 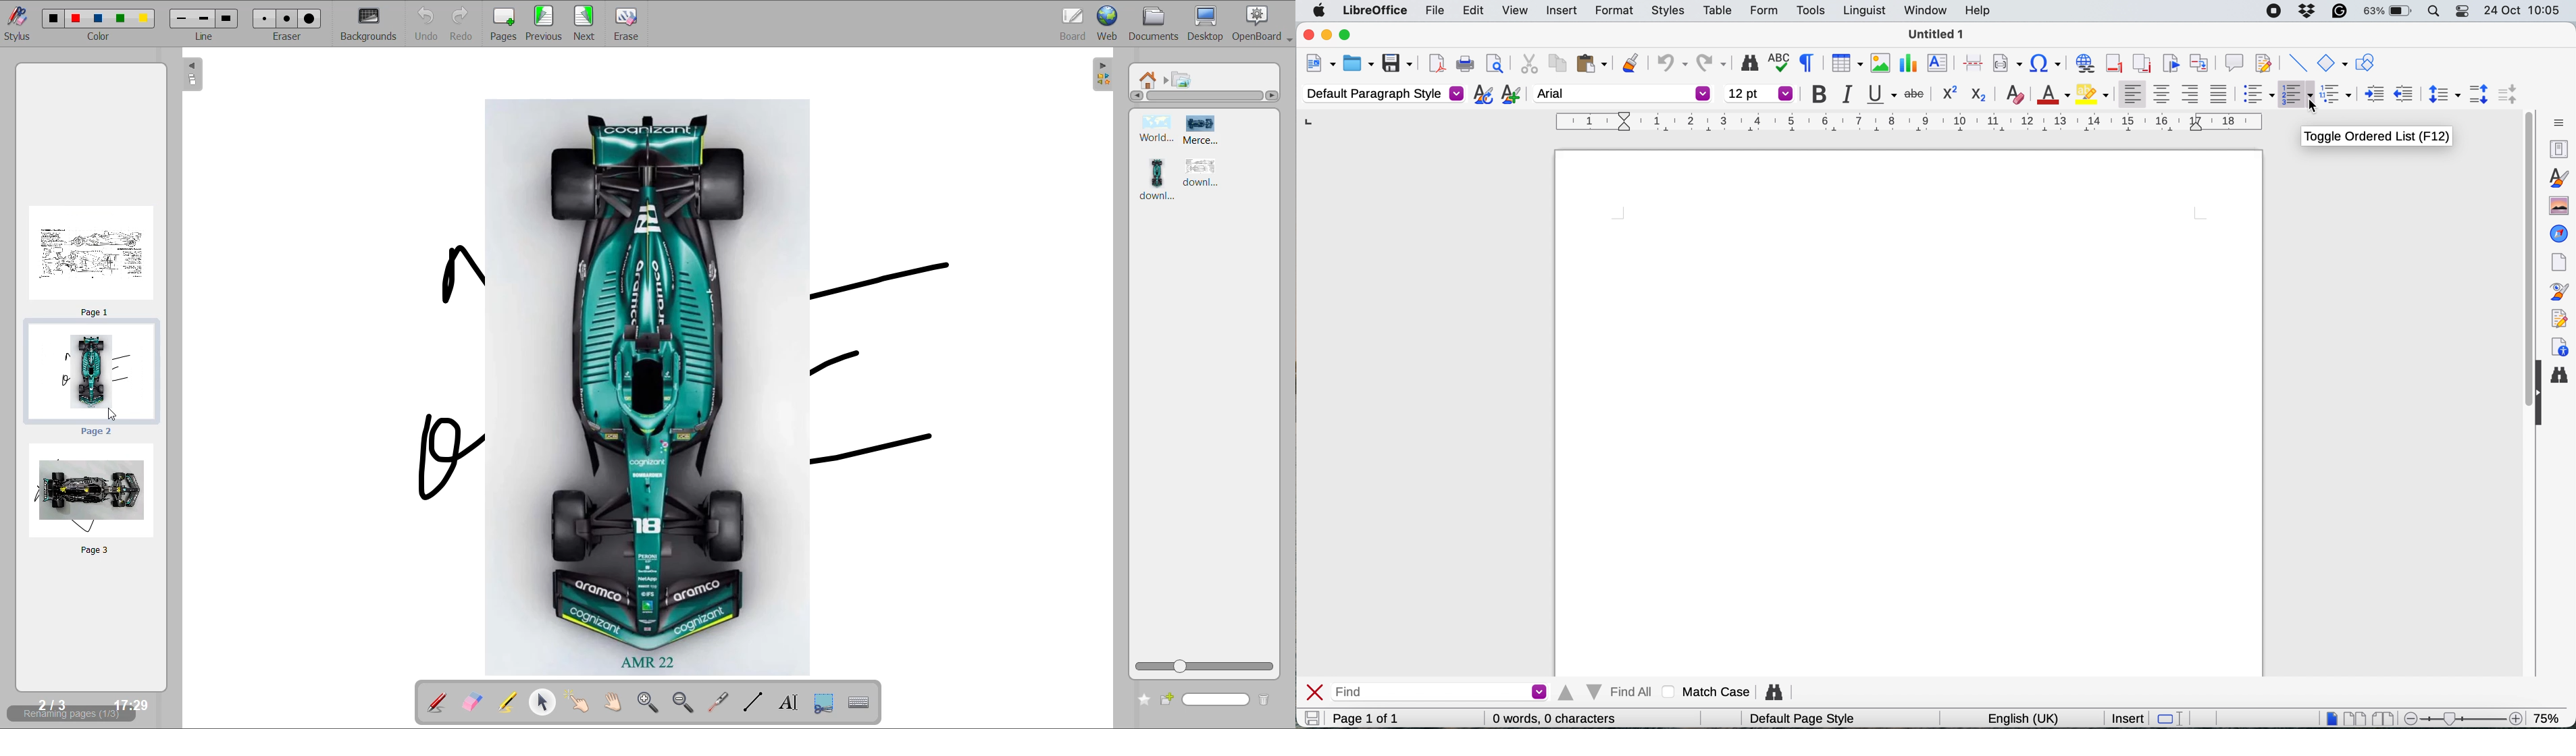 I want to click on paste, so click(x=1592, y=63).